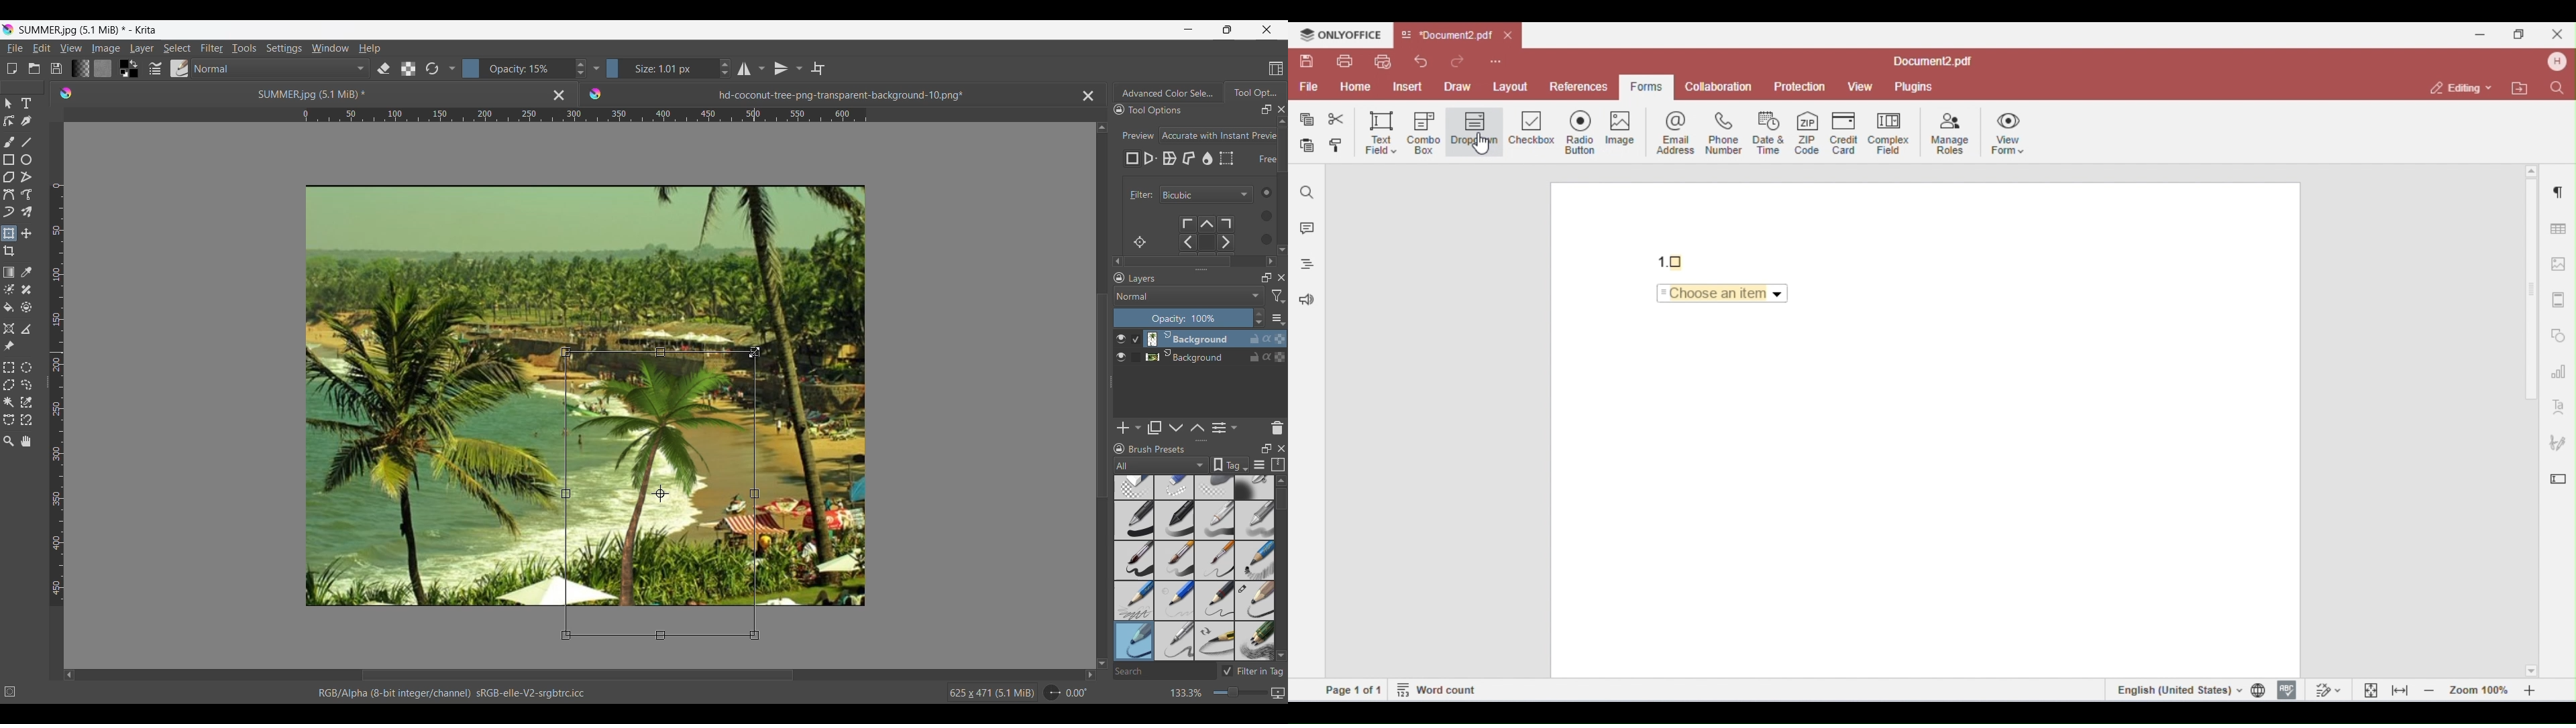 Image resolution: width=2576 pixels, height=728 pixels. Describe the element at coordinates (1067, 692) in the screenshot. I see `Change angle of canvas` at that location.